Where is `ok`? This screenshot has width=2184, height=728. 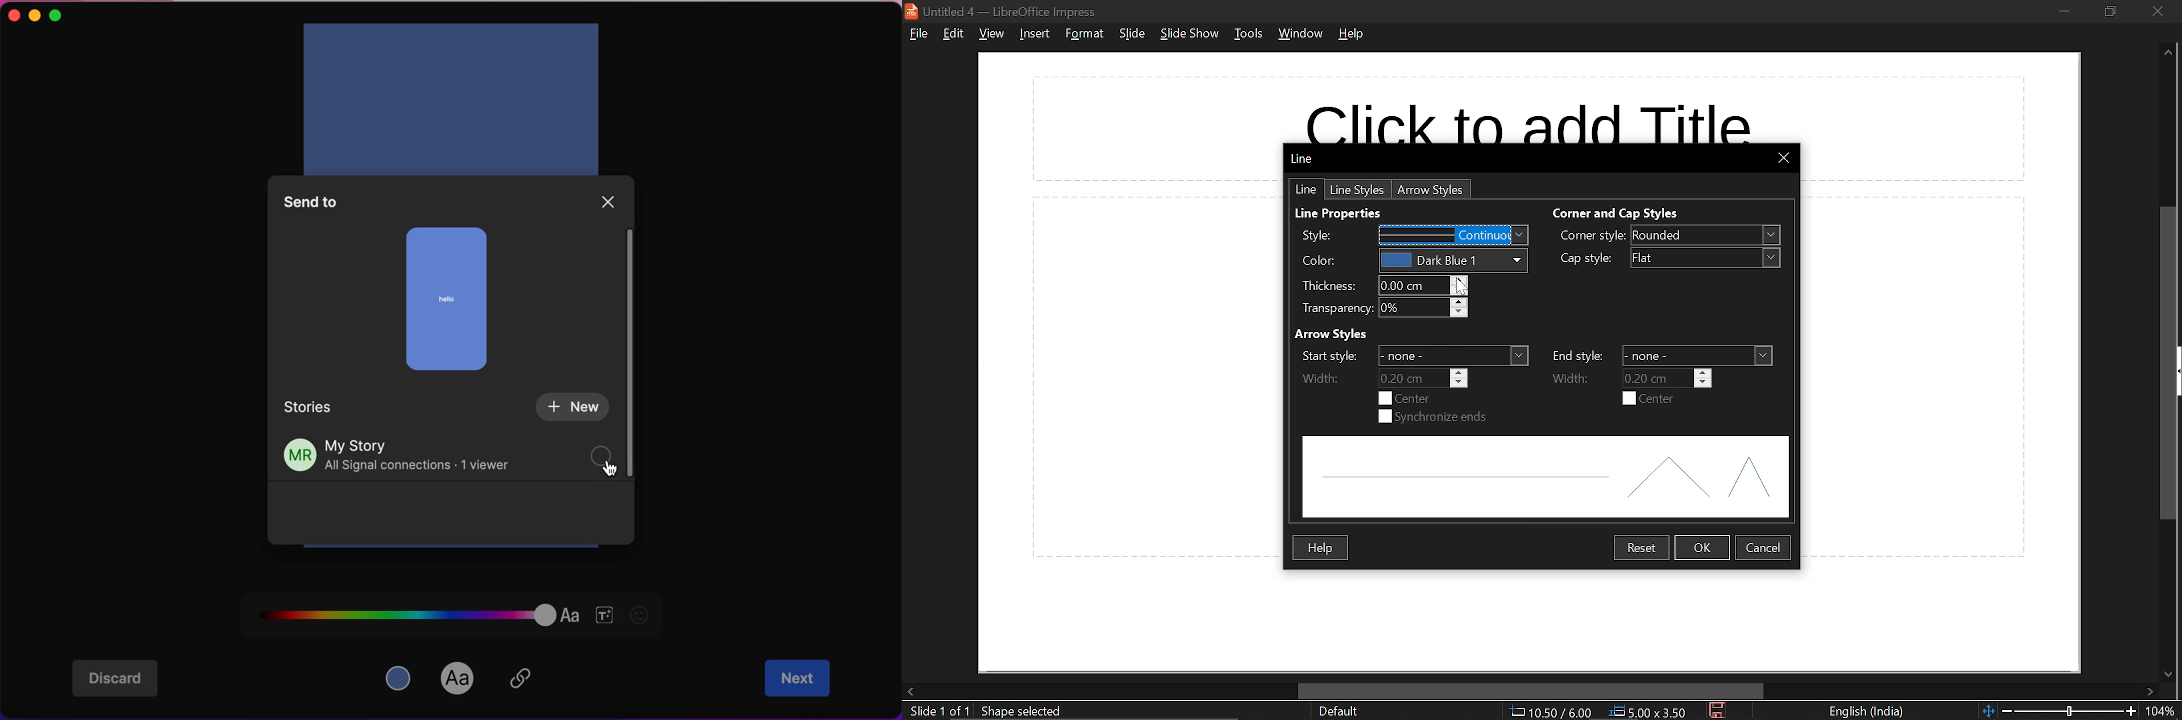
ok is located at coordinates (1701, 547).